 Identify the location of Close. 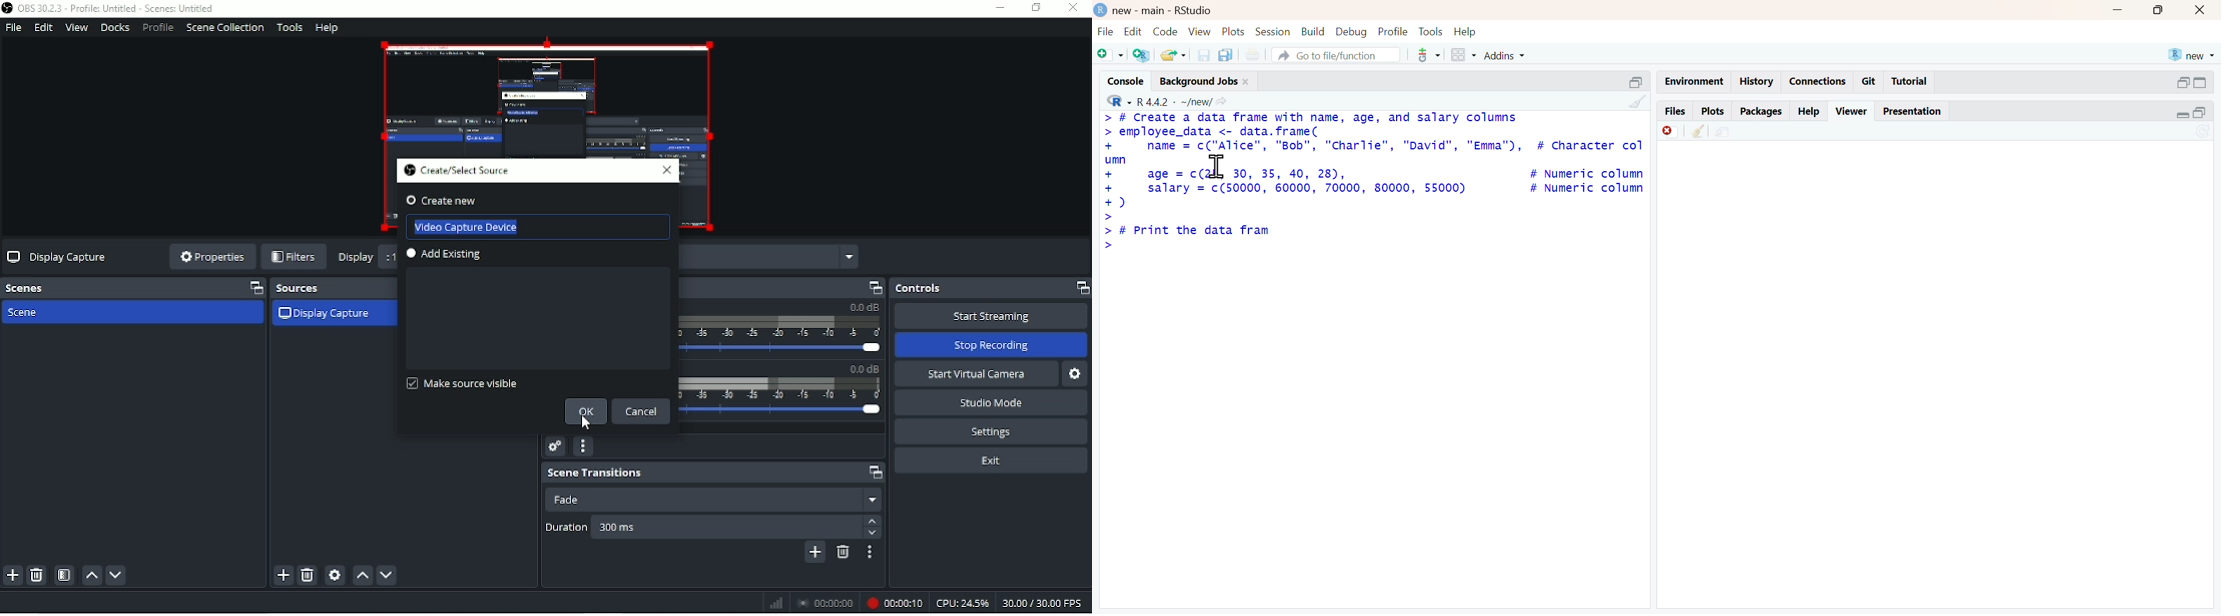
(668, 172).